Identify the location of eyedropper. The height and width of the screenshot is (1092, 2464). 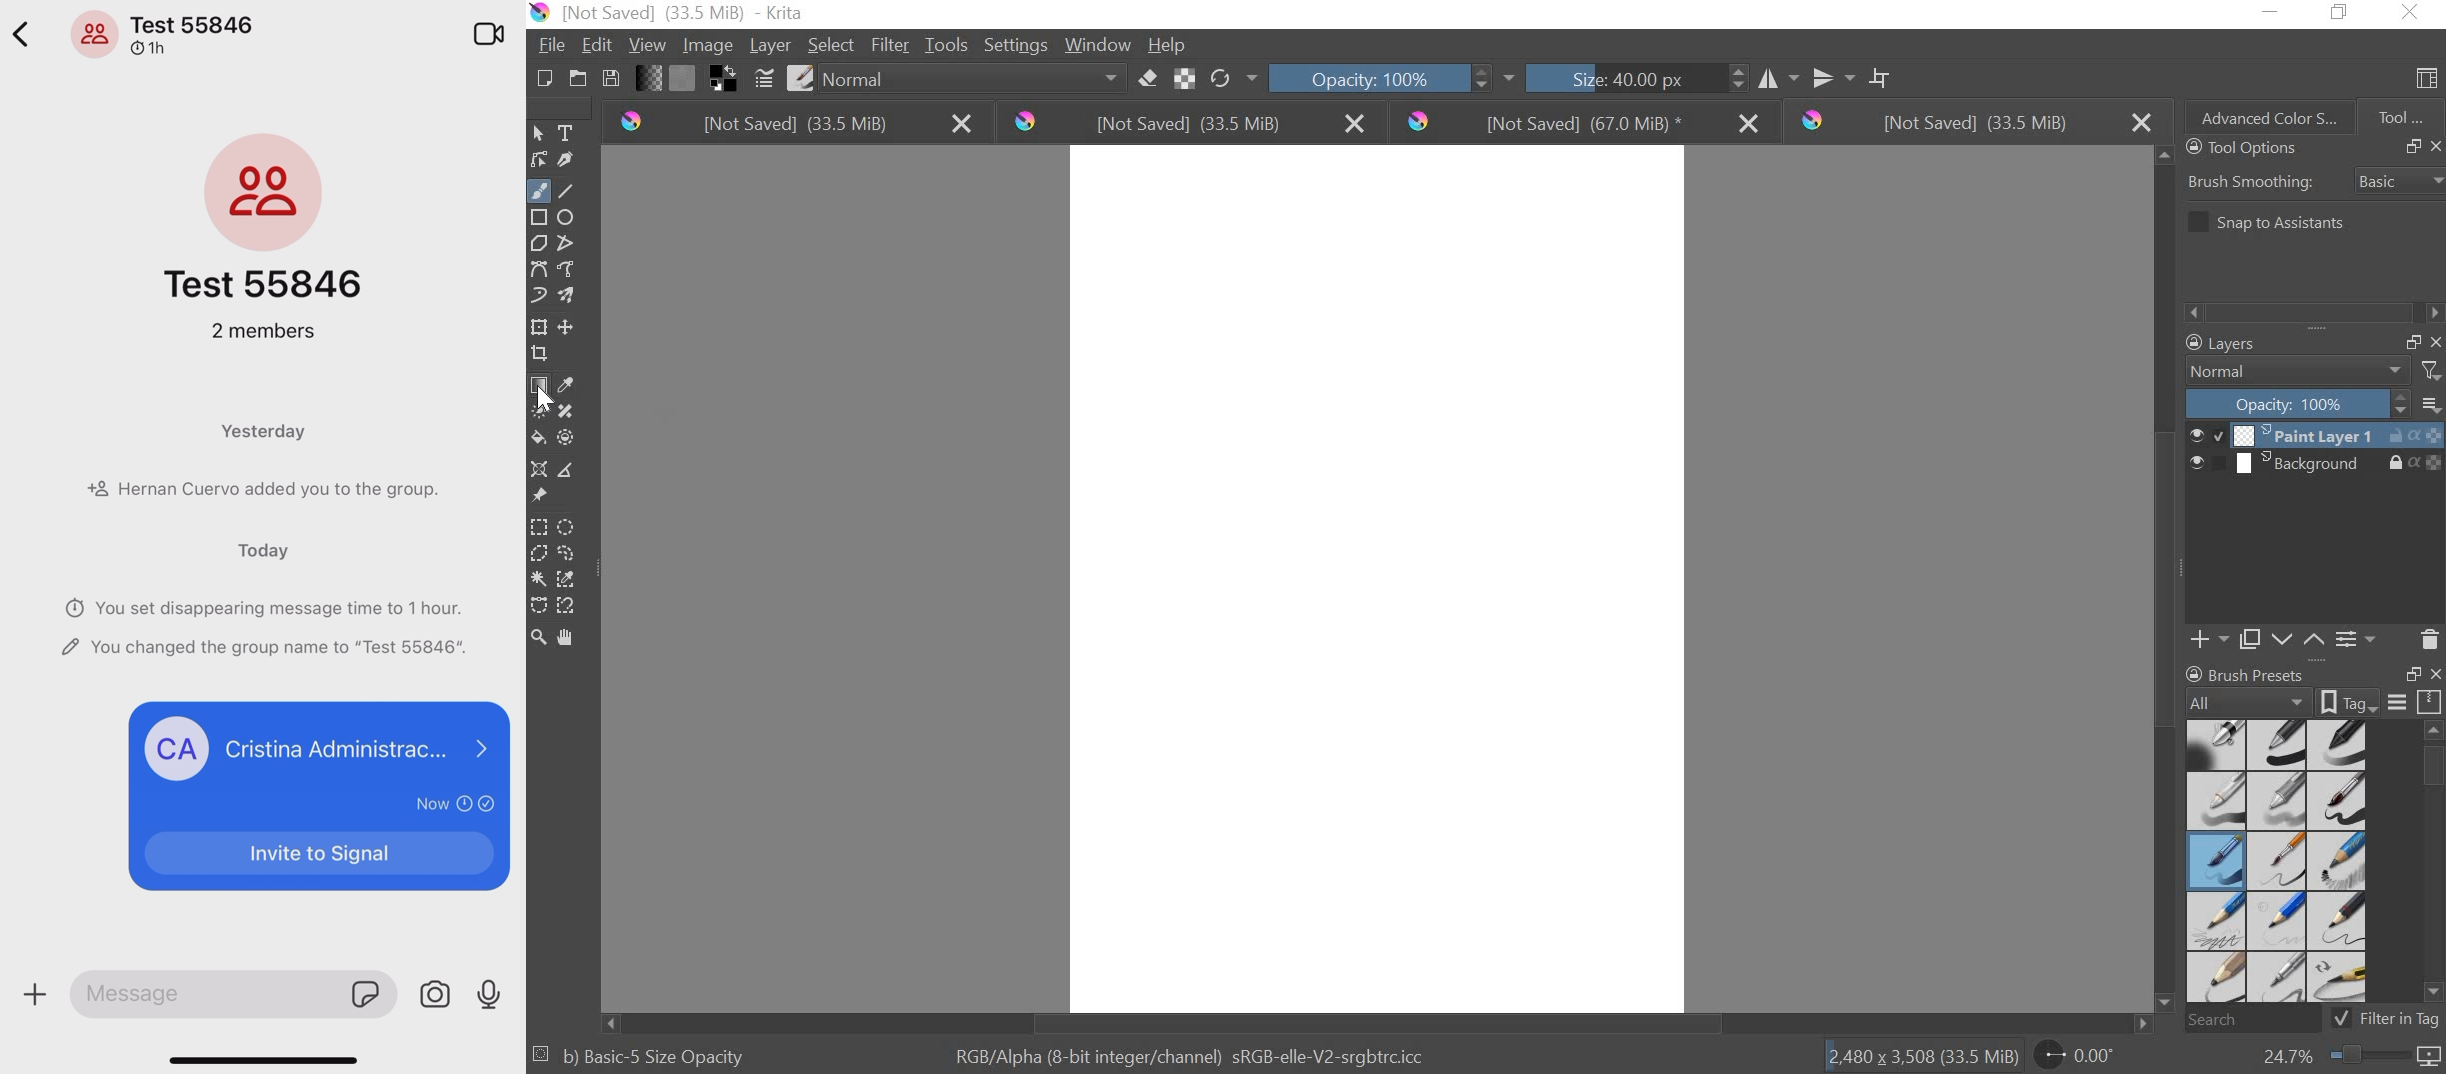
(570, 384).